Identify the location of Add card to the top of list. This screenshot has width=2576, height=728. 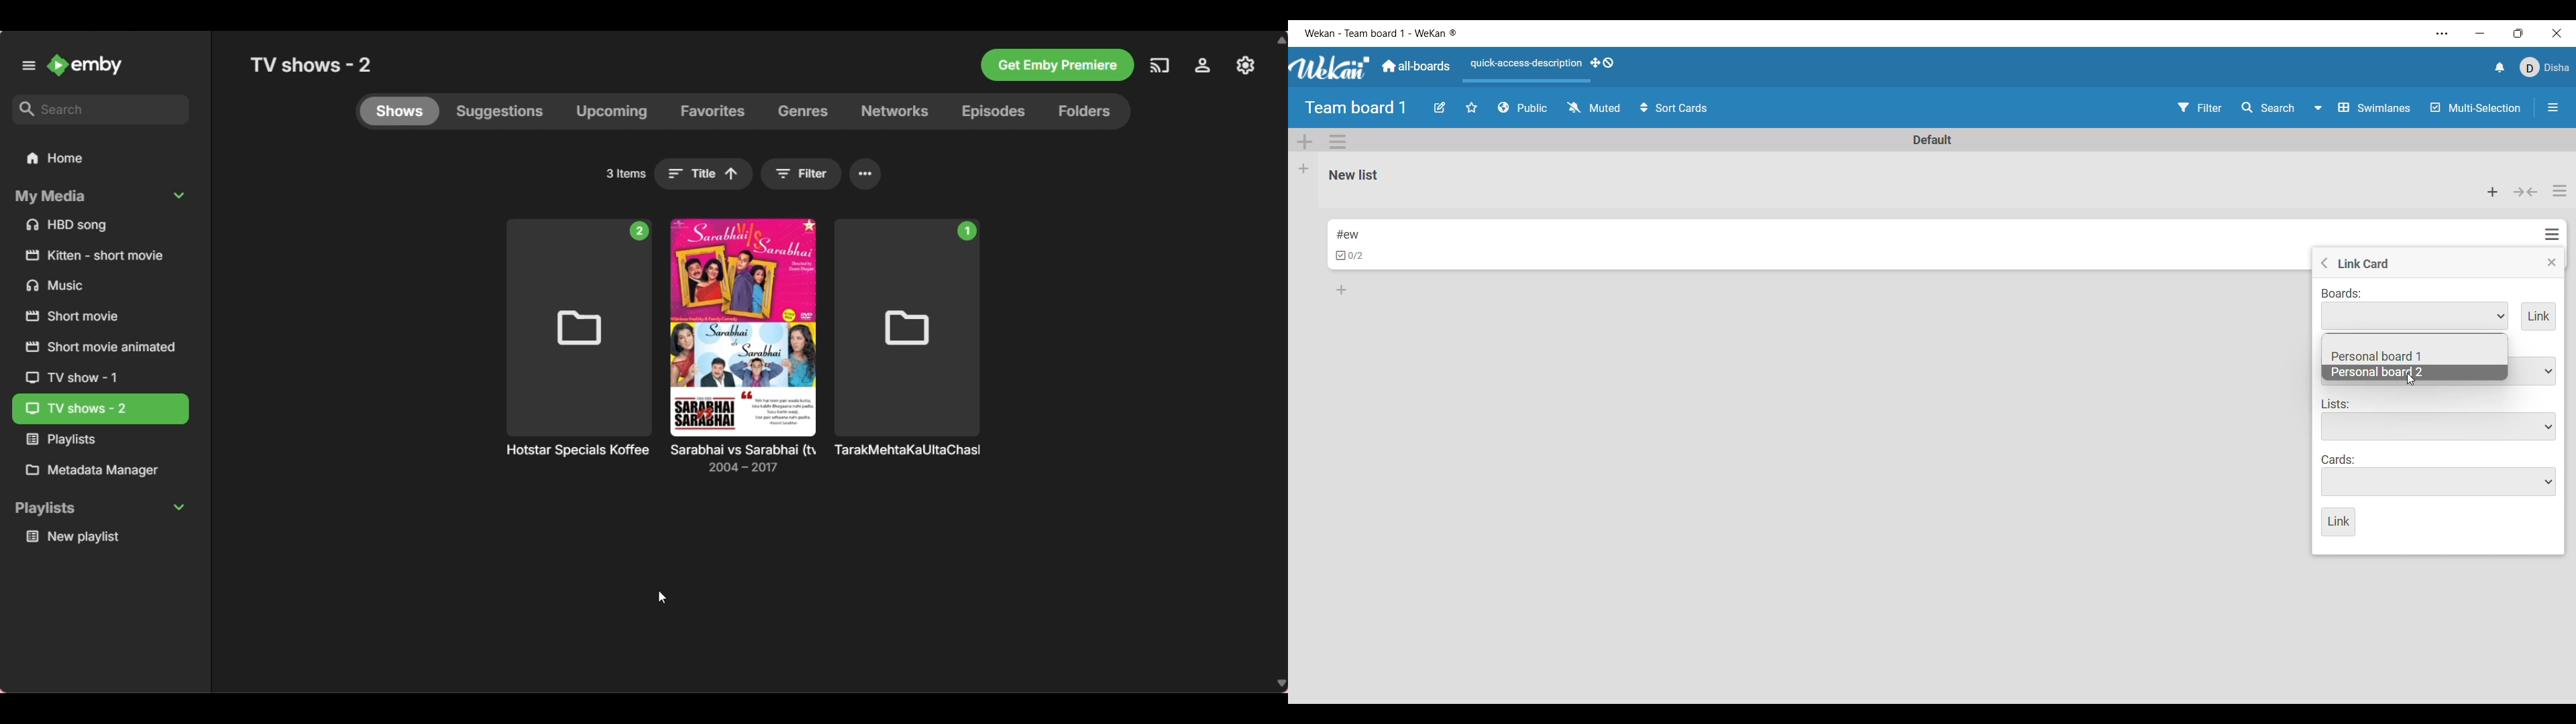
(2493, 192).